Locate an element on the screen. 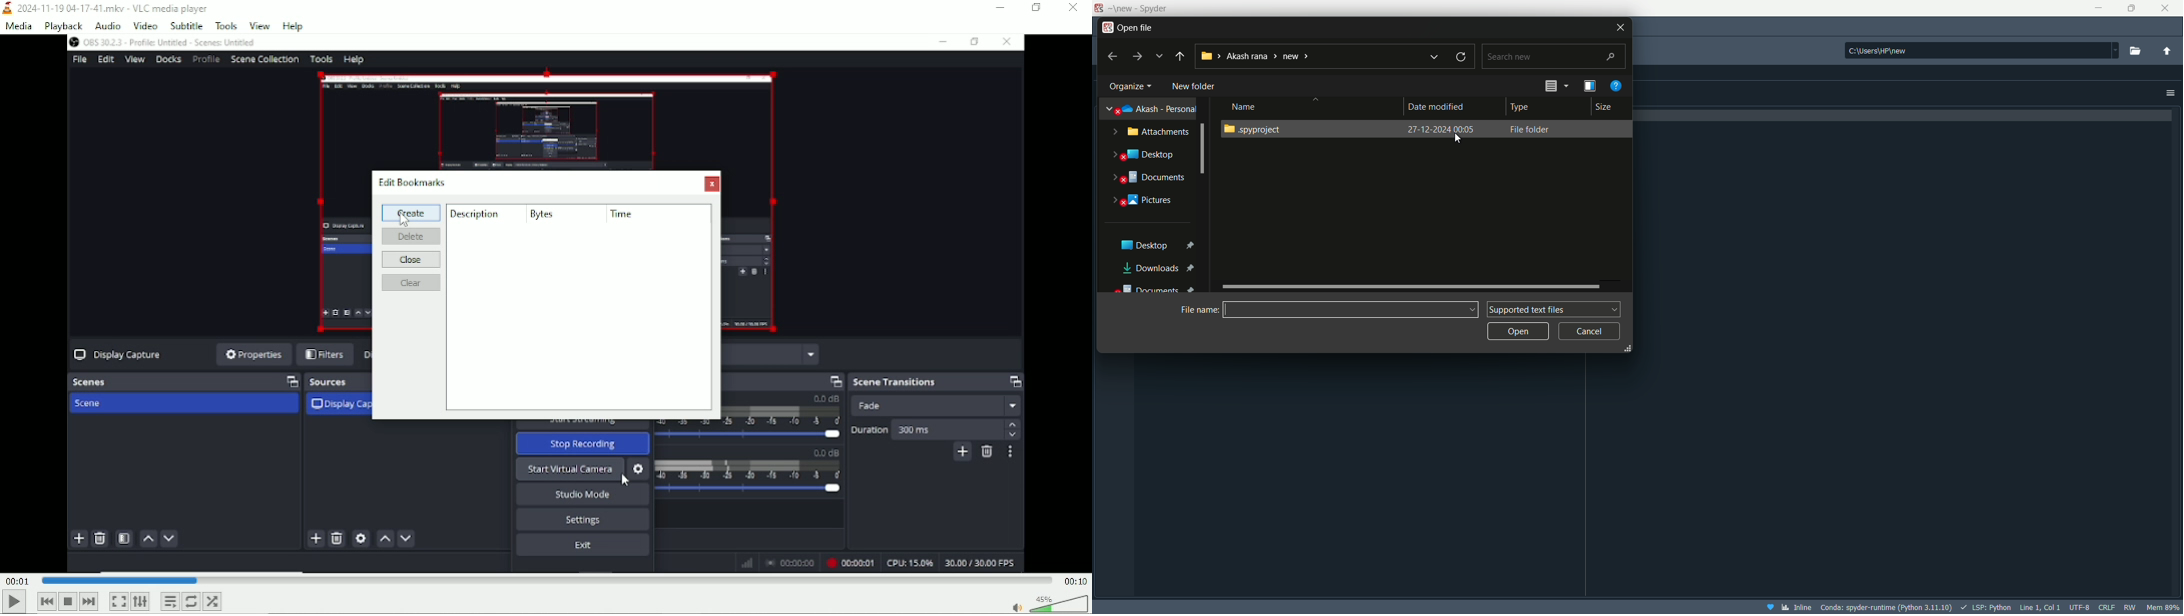  Video is located at coordinates (545, 500).